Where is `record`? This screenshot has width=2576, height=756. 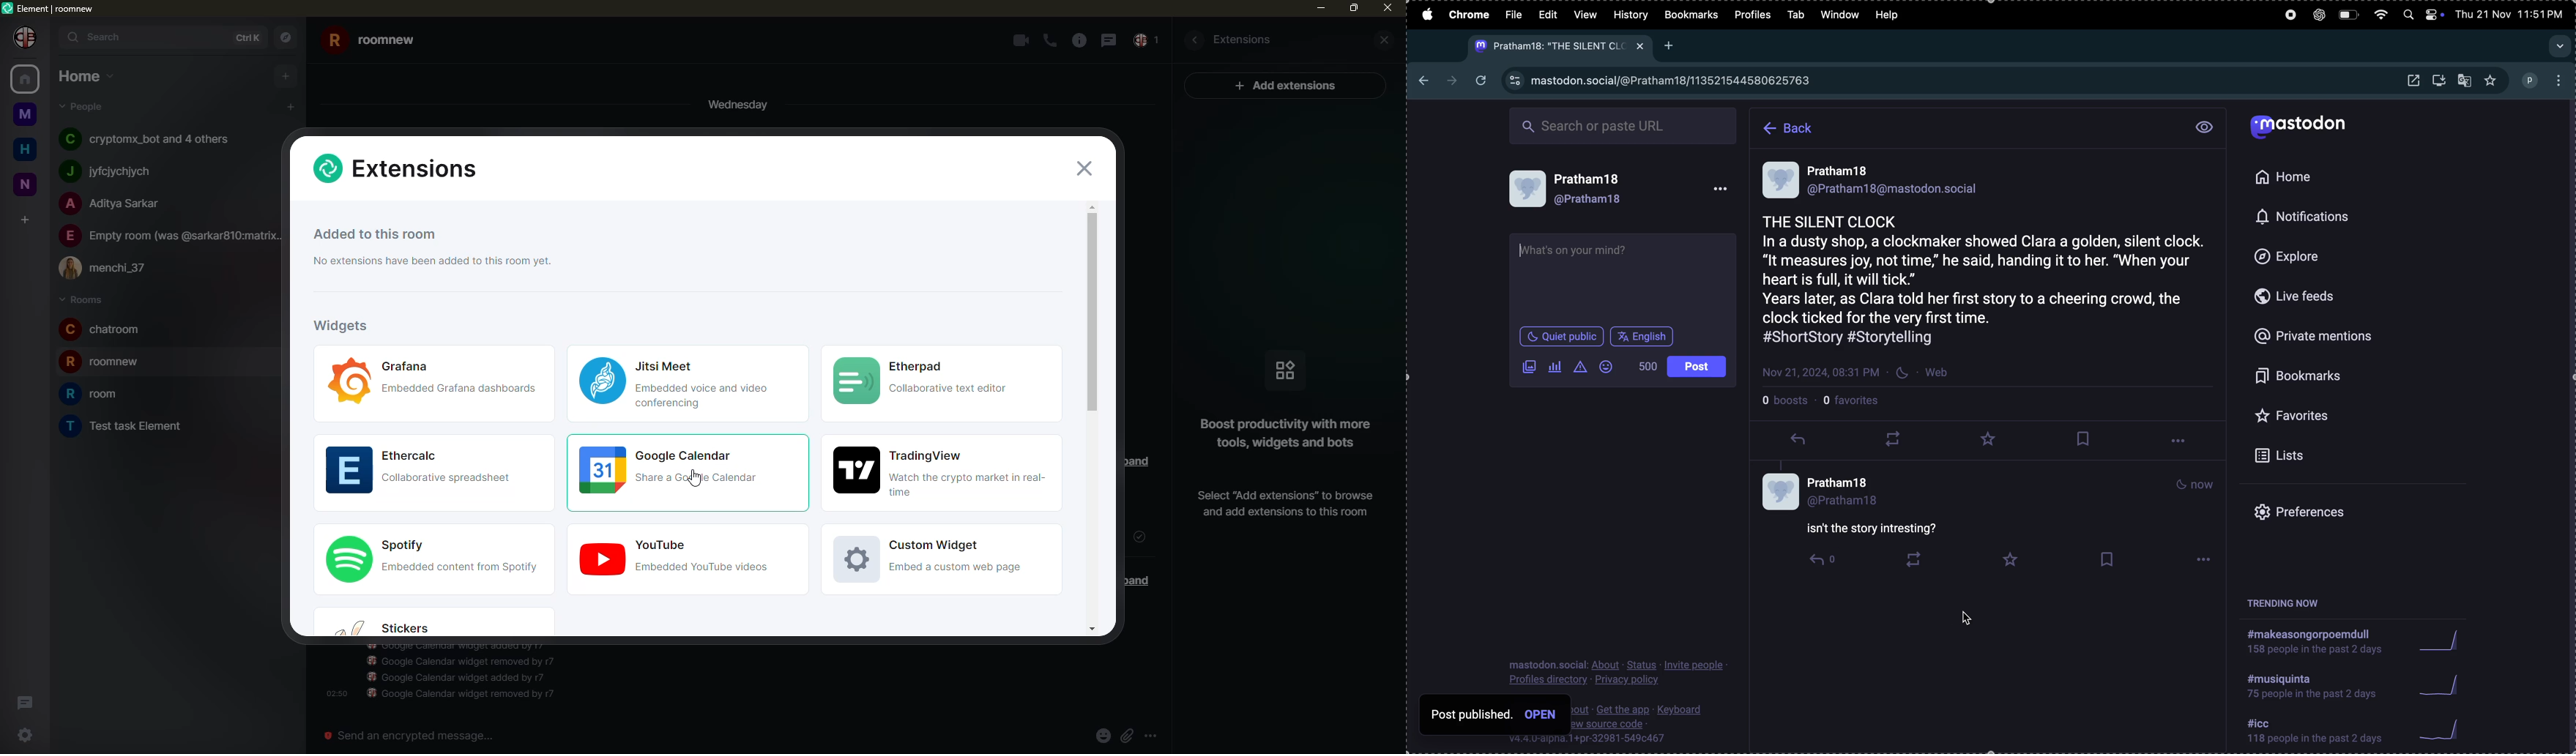 record is located at coordinates (2287, 16).